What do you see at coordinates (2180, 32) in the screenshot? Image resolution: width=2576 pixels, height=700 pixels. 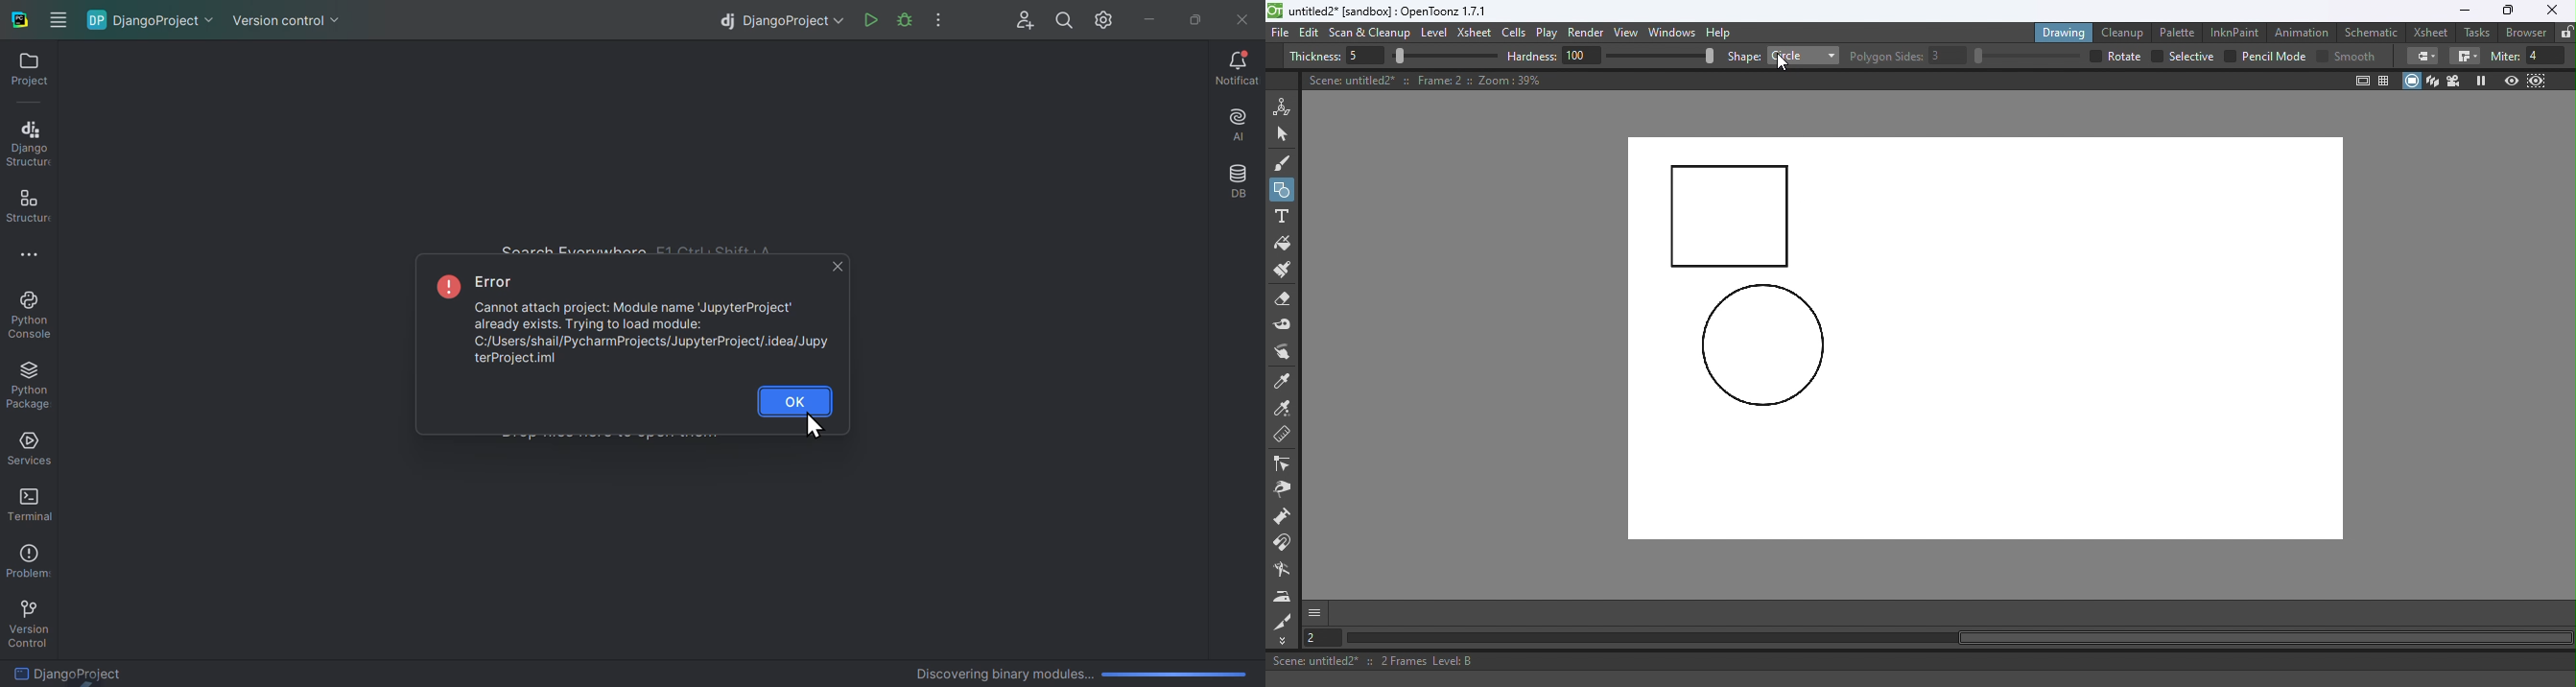 I see `Palette` at bounding box center [2180, 32].